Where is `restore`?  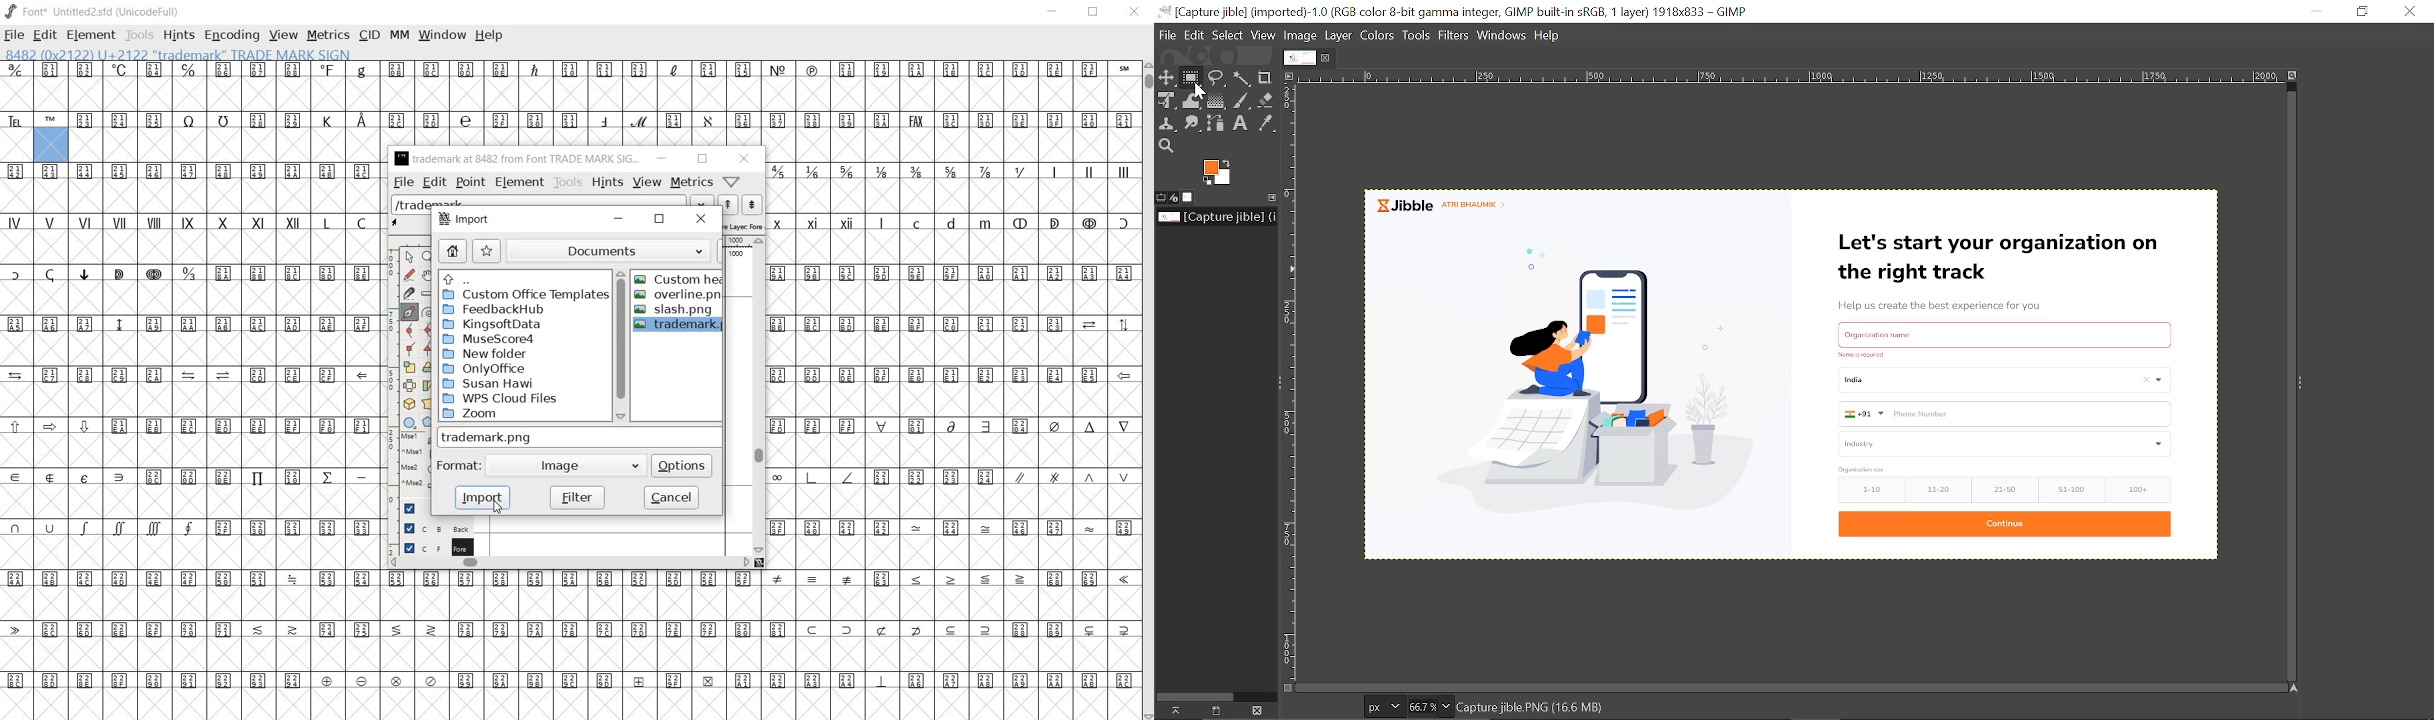 restore is located at coordinates (660, 221).